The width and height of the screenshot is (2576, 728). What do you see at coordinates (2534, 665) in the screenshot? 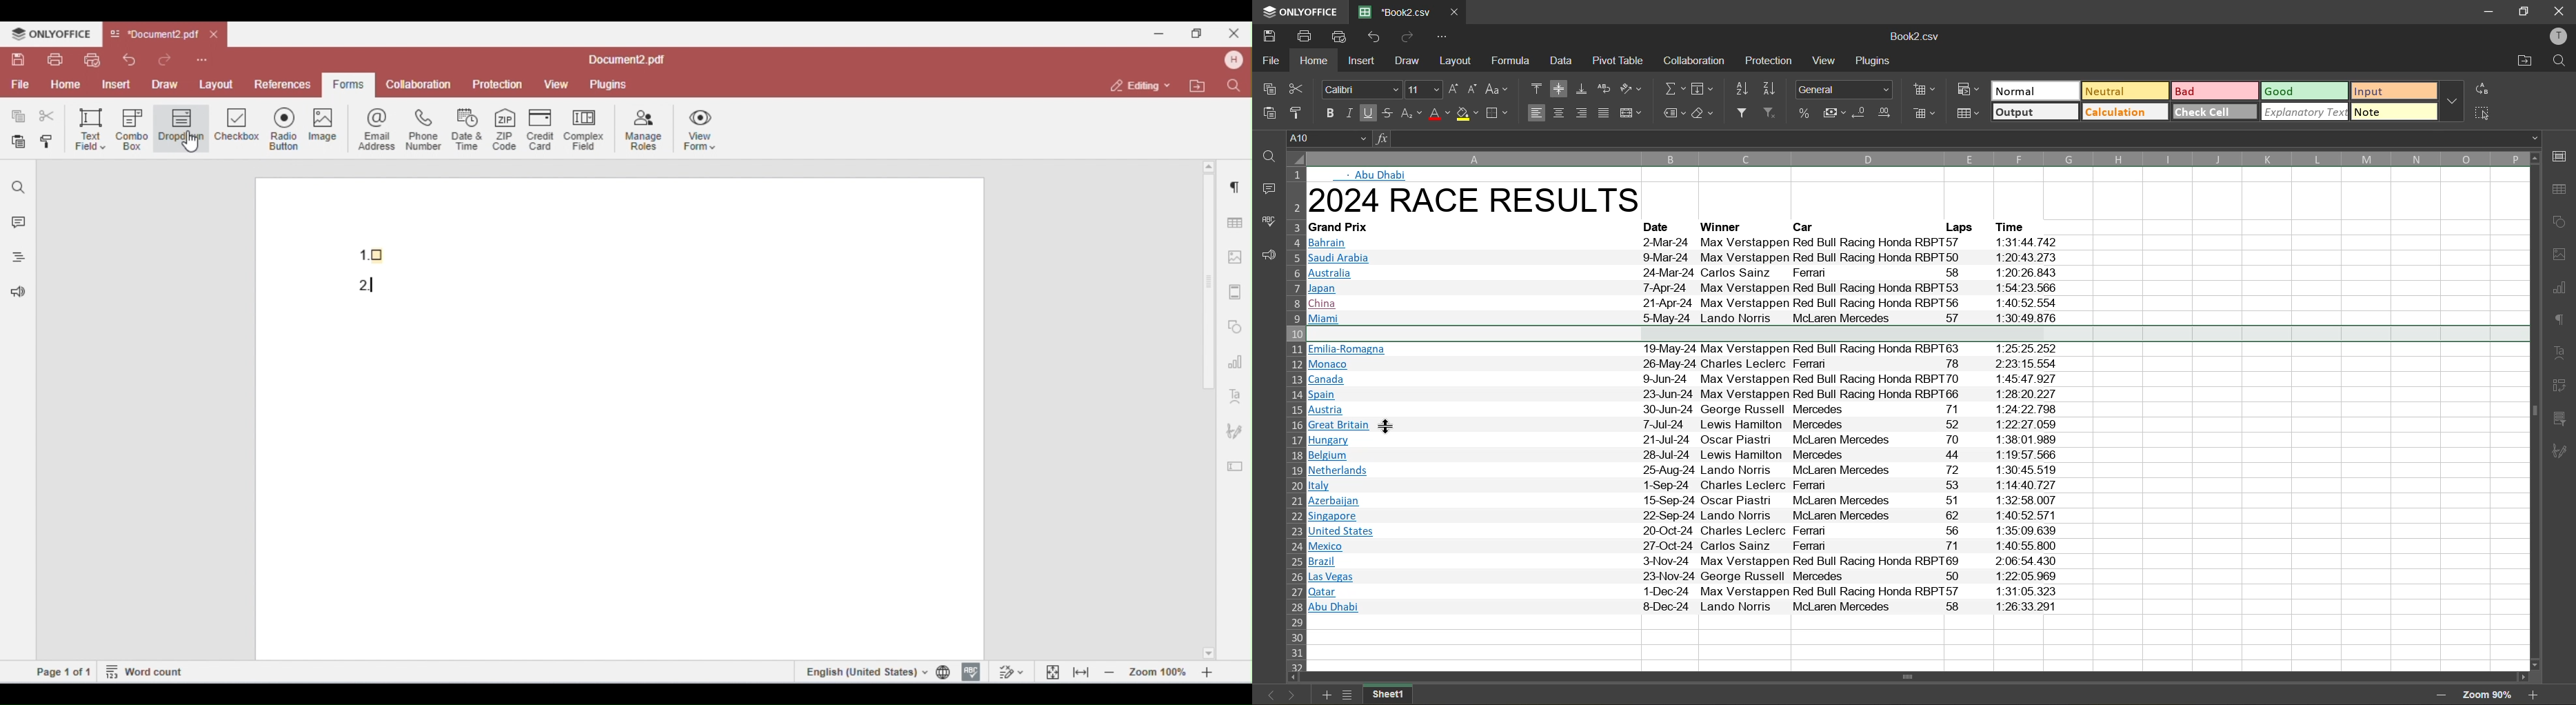
I see `move down` at bounding box center [2534, 665].